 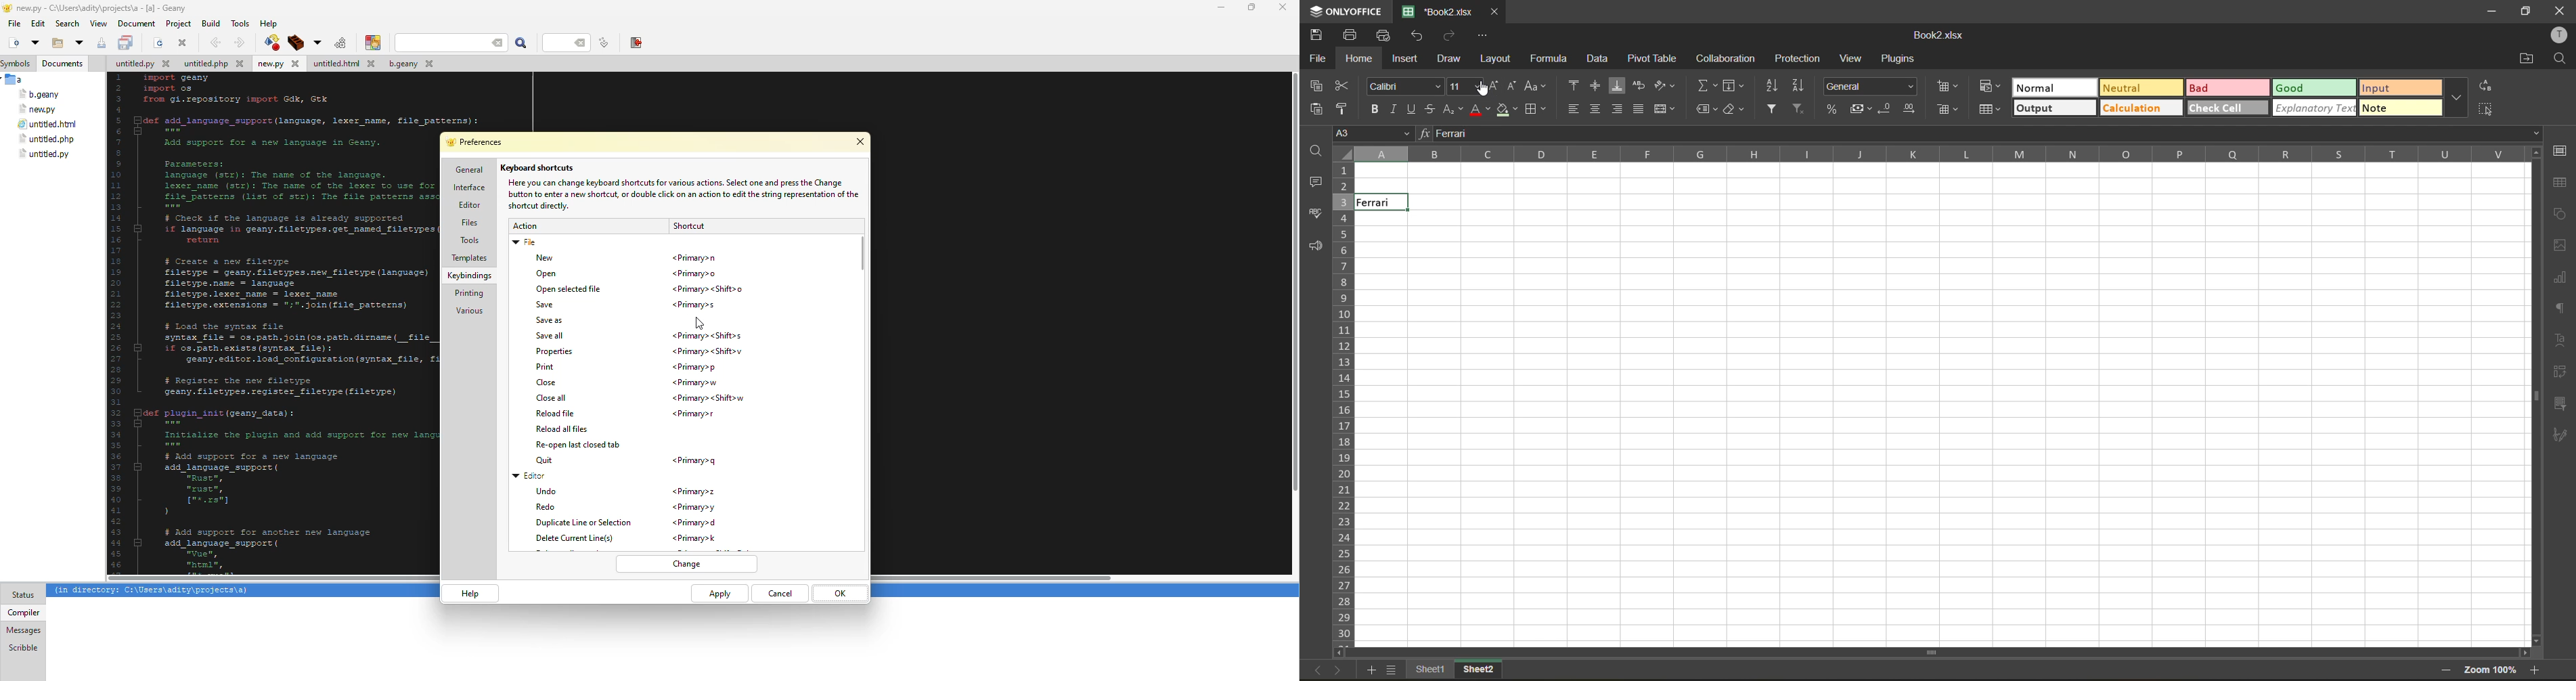 I want to click on file, so click(x=14, y=24).